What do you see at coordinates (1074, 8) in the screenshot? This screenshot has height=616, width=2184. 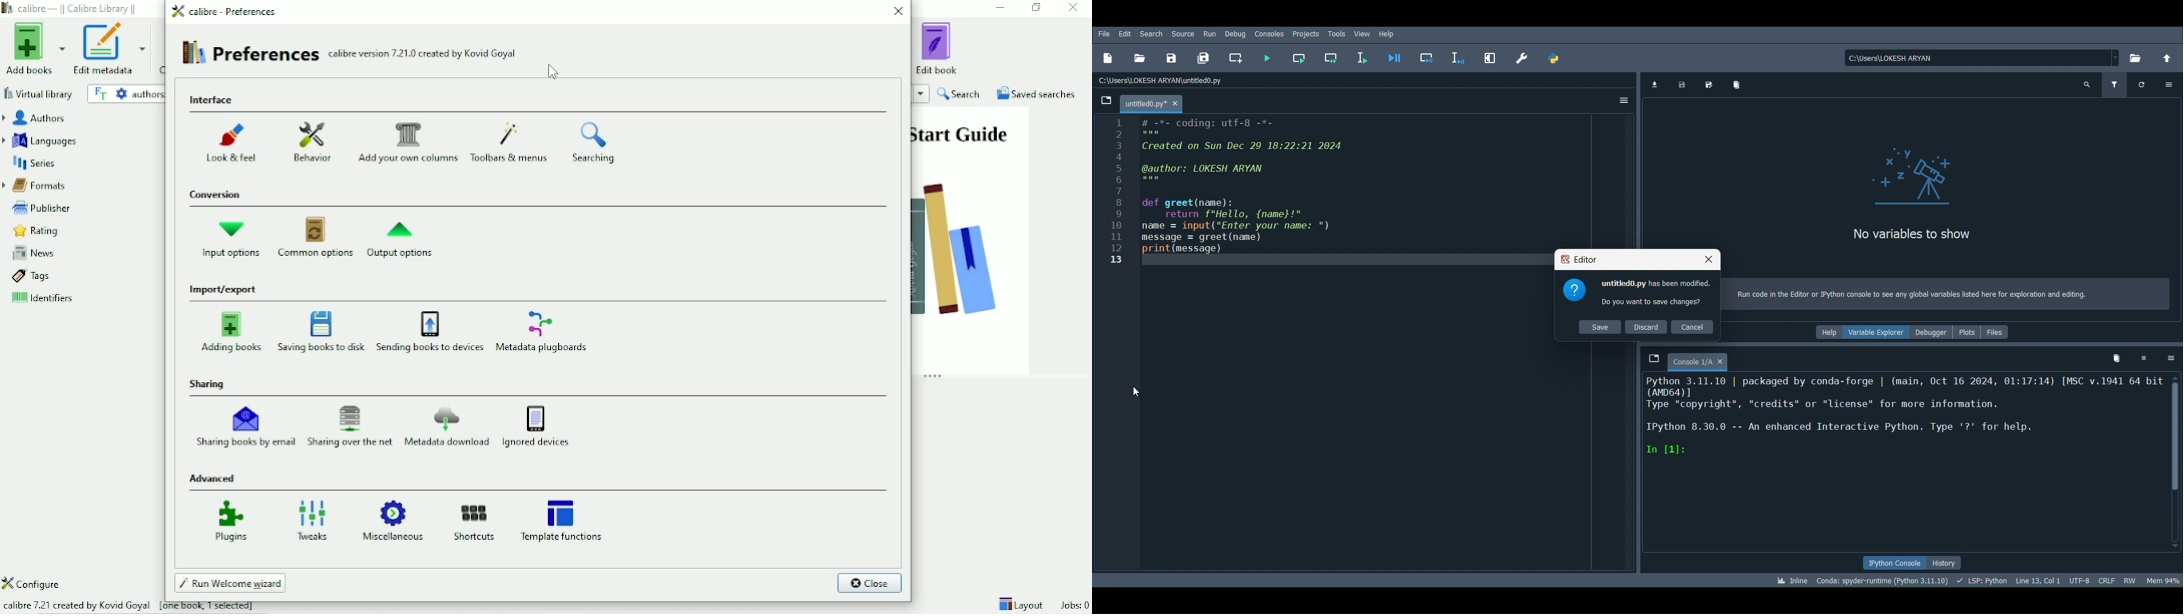 I see `Close` at bounding box center [1074, 8].